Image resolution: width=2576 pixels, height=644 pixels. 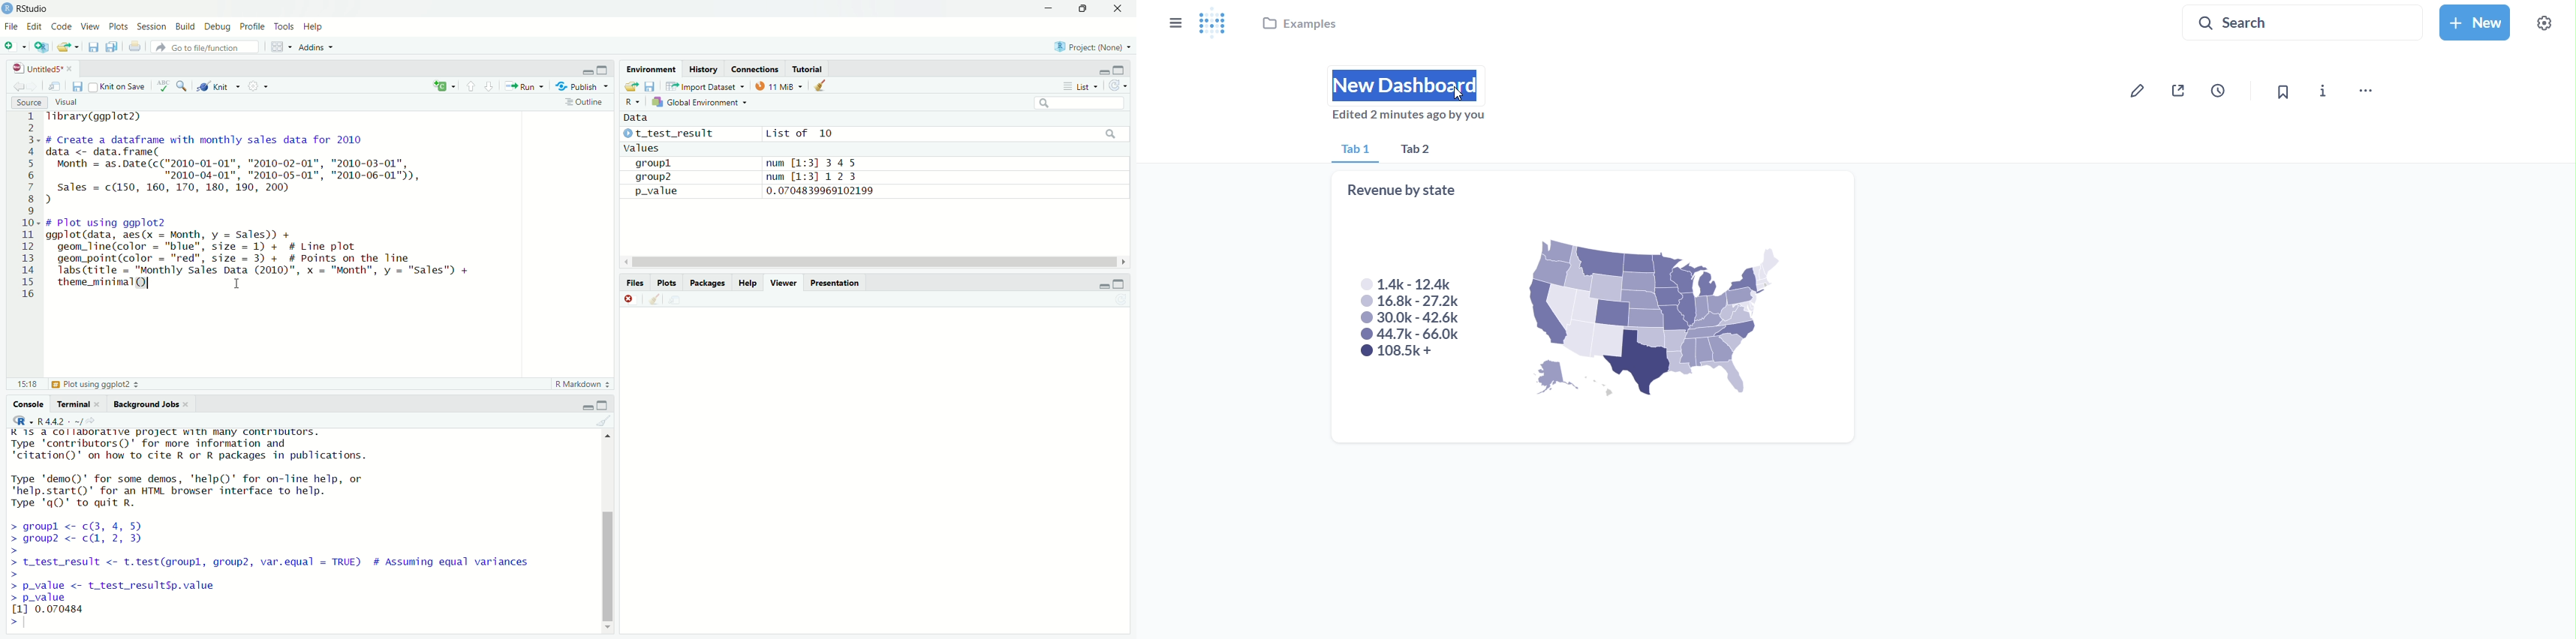 I want to click on , so click(x=1076, y=102).